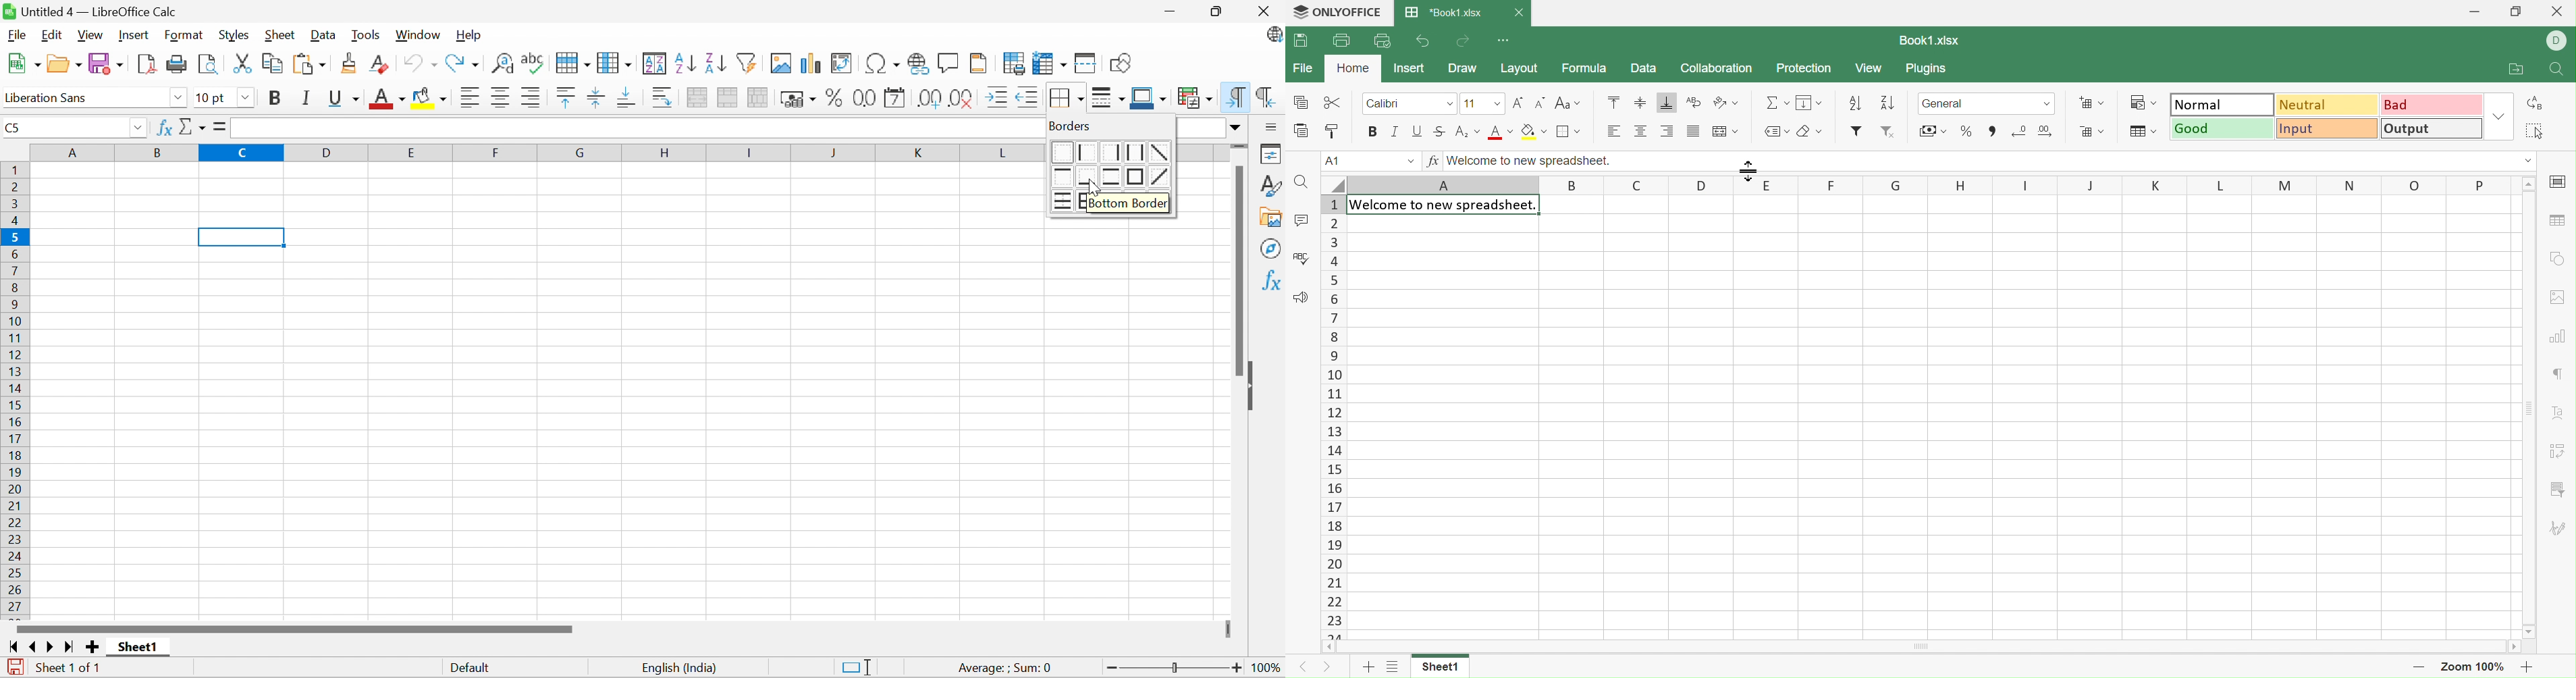 The height and width of the screenshot is (700, 2576). What do you see at coordinates (15, 647) in the screenshot?
I see `Scroll to first sheet` at bounding box center [15, 647].